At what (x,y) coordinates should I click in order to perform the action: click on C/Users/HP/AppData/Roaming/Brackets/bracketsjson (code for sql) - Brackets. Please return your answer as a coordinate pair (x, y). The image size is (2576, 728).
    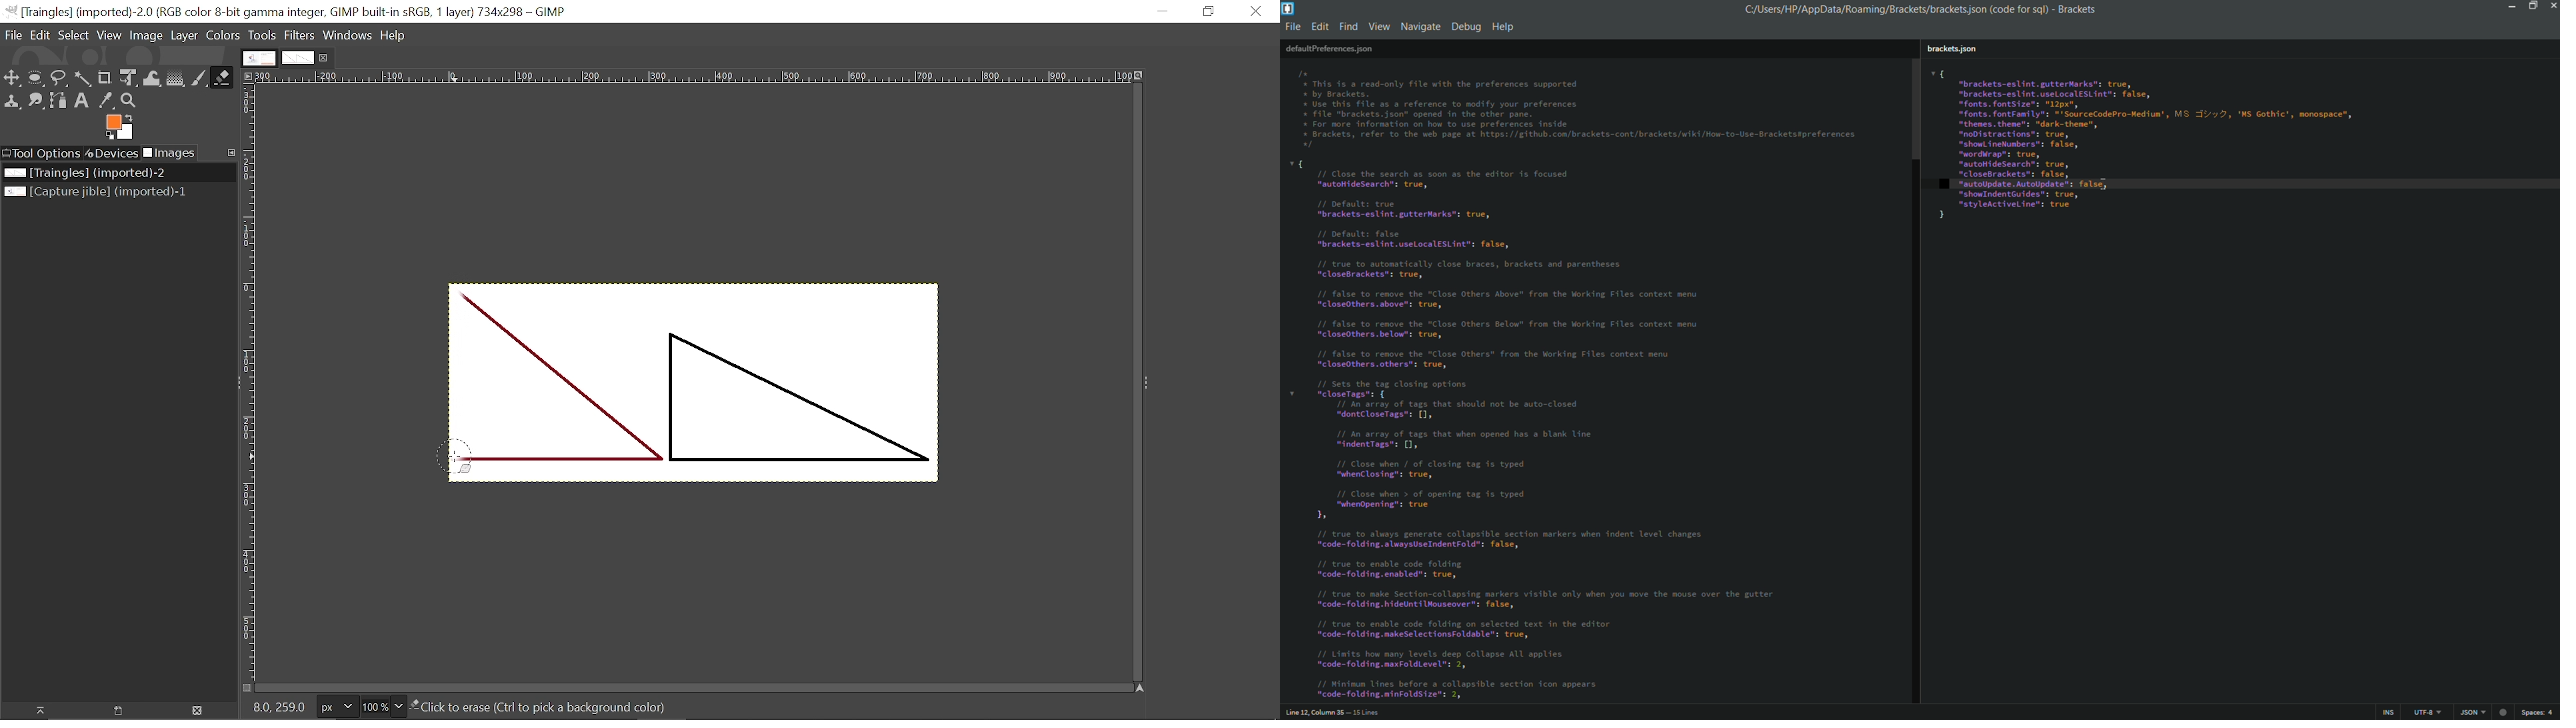
    Looking at the image, I should click on (1927, 10).